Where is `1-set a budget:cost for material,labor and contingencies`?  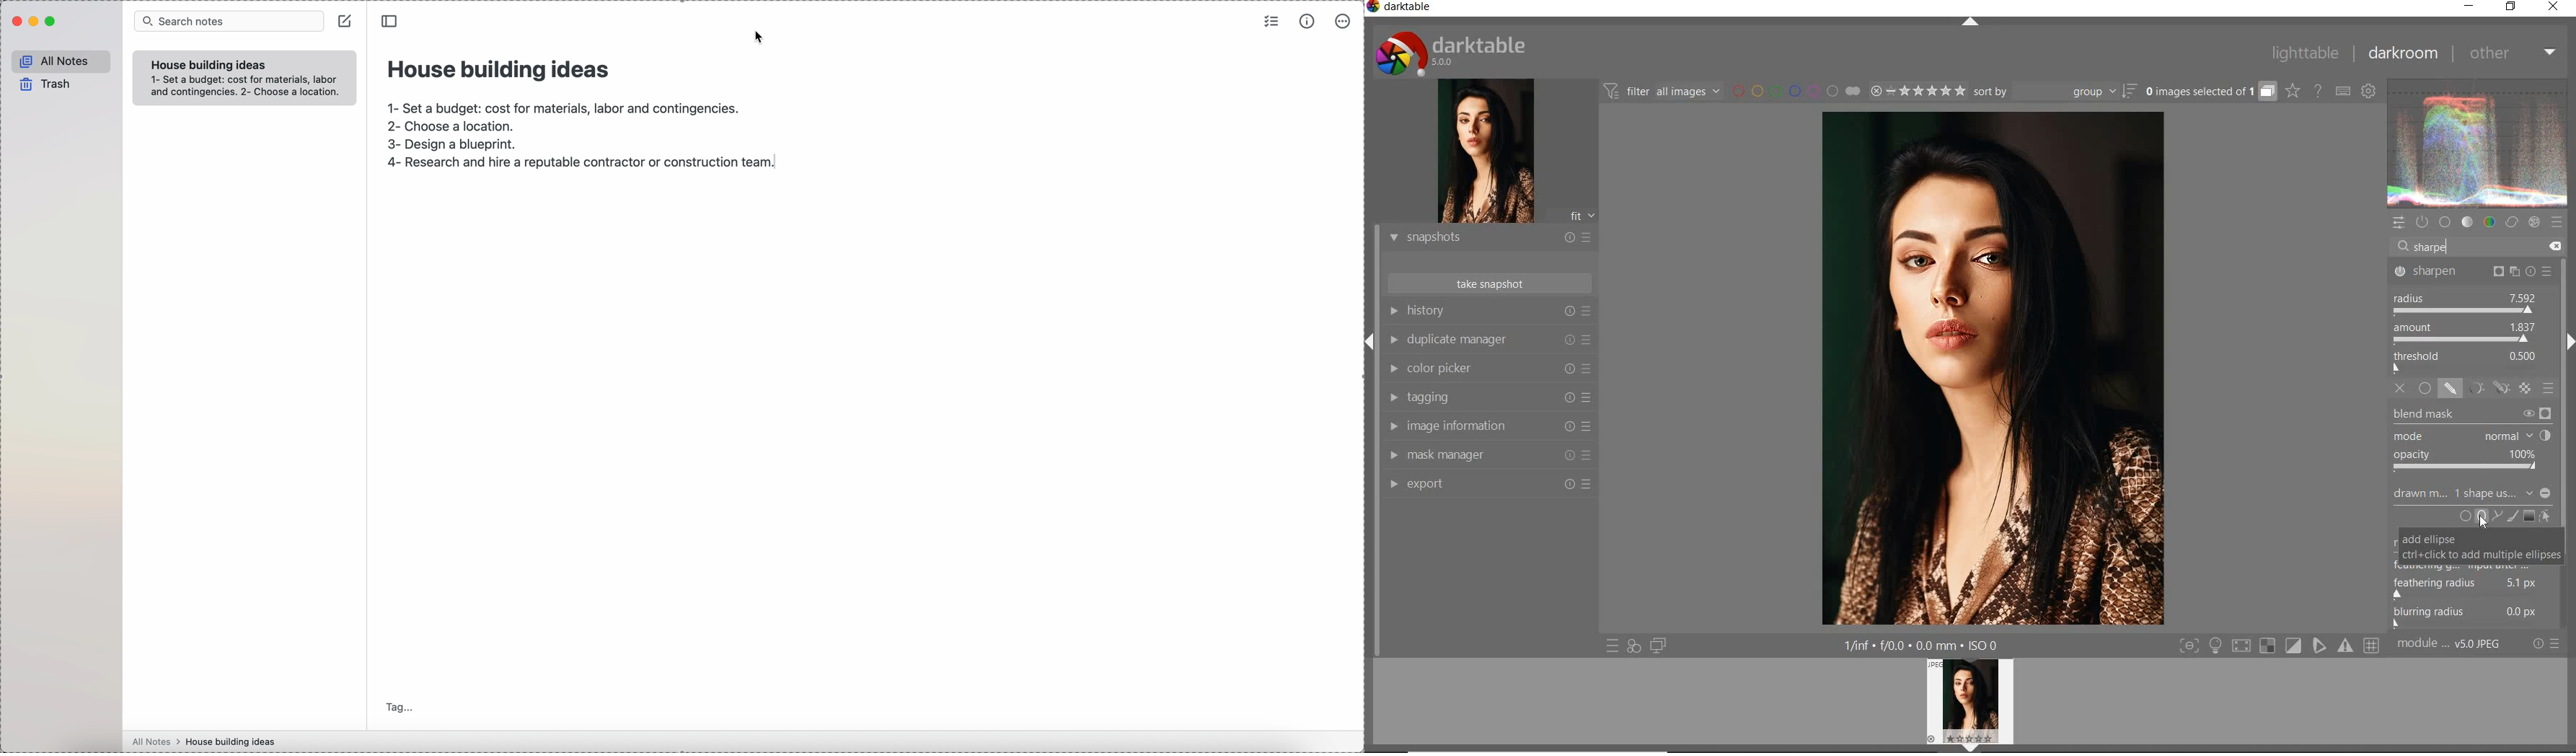
1-set a budget:cost for material,labor and contingencies is located at coordinates (562, 105).